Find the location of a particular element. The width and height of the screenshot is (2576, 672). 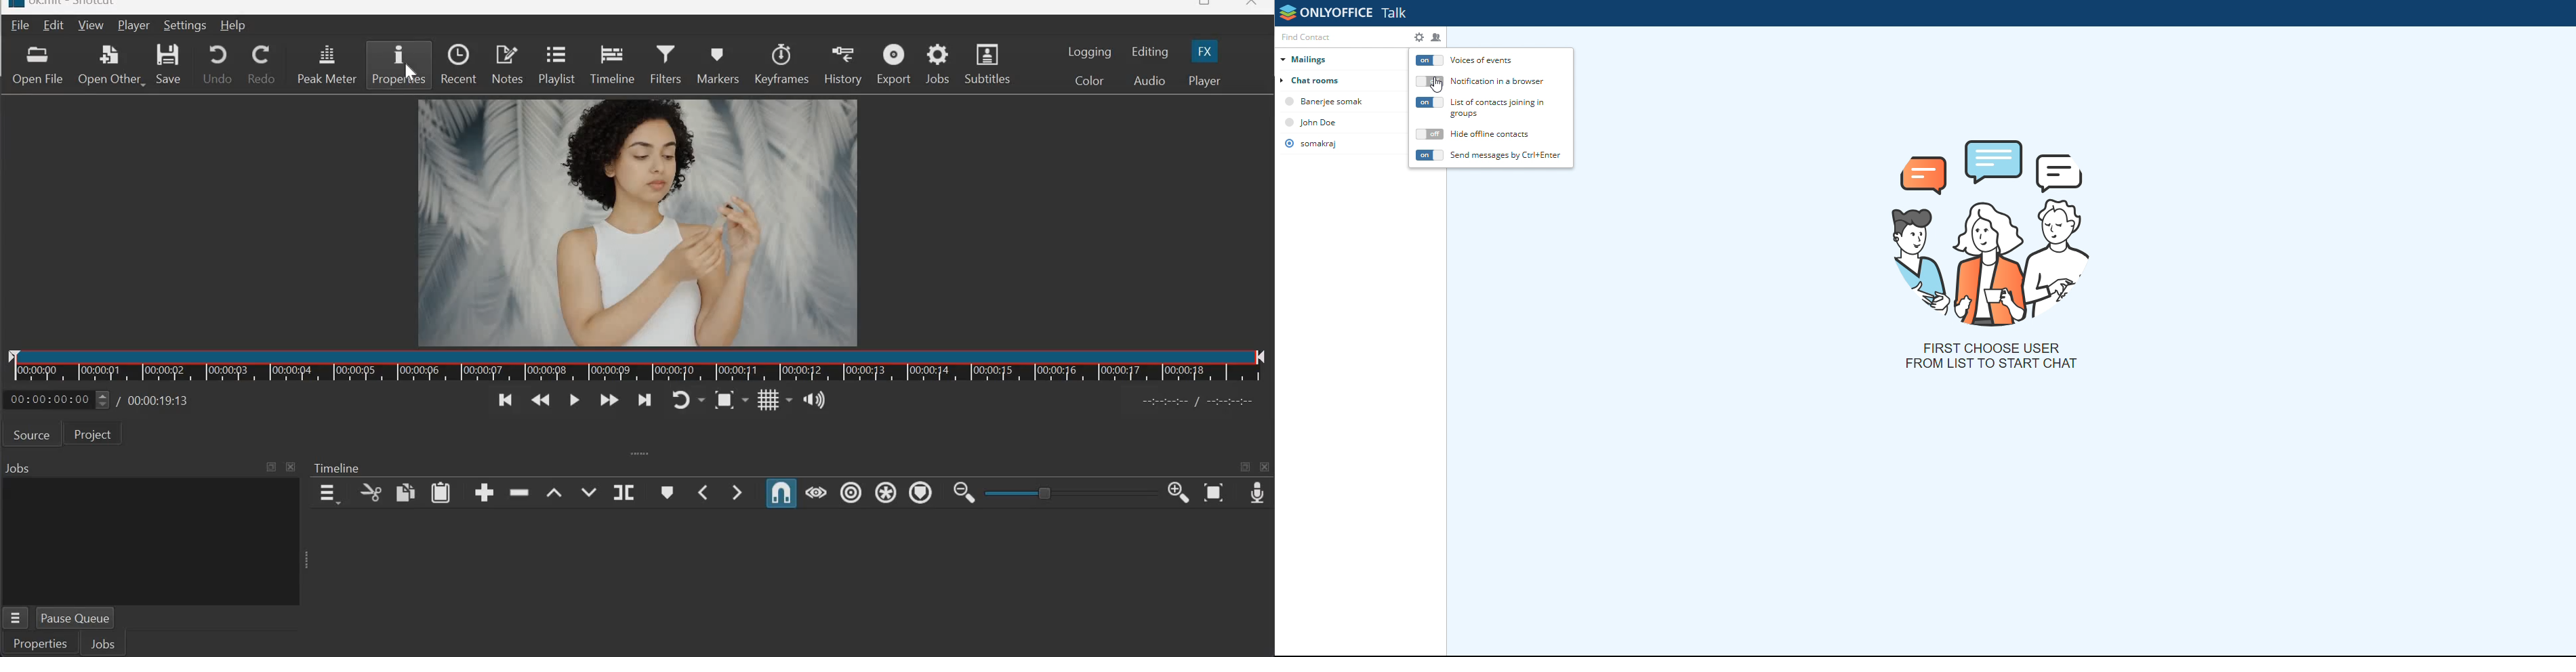

Total duration is located at coordinates (160, 400).